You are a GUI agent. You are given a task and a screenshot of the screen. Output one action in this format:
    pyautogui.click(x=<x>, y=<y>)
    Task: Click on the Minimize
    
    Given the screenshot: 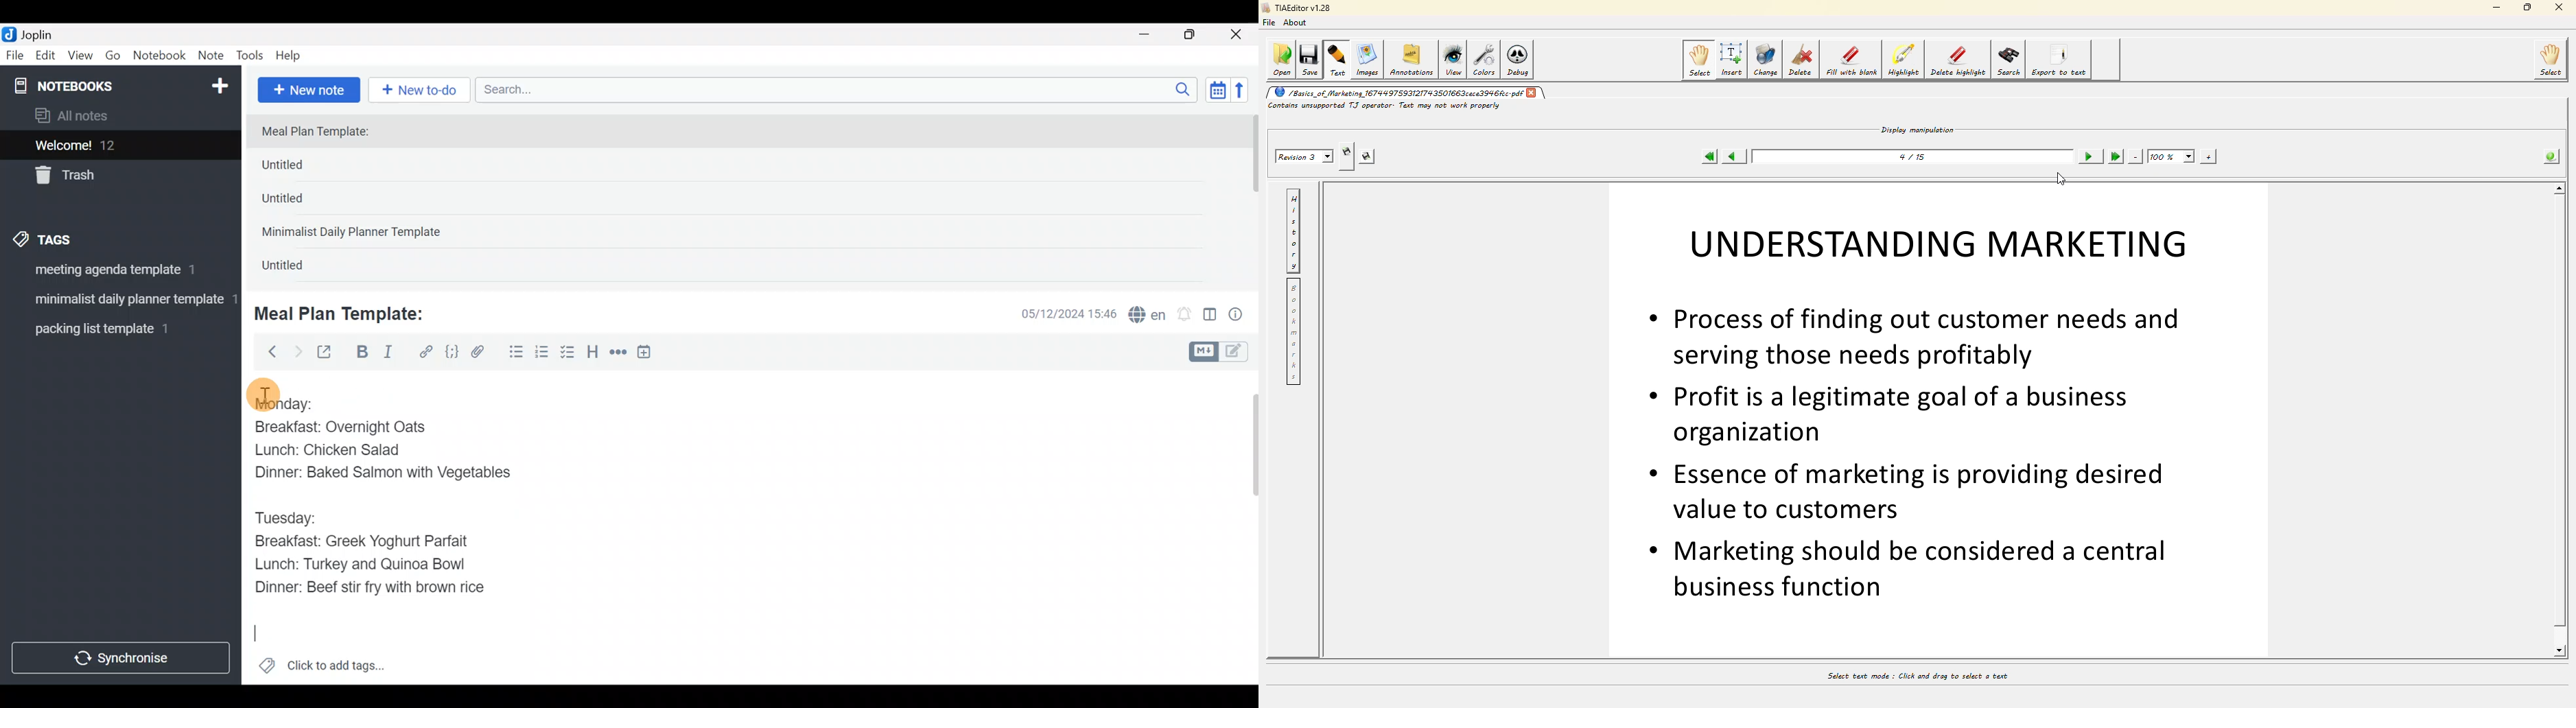 What is the action you would take?
    pyautogui.click(x=1152, y=33)
    